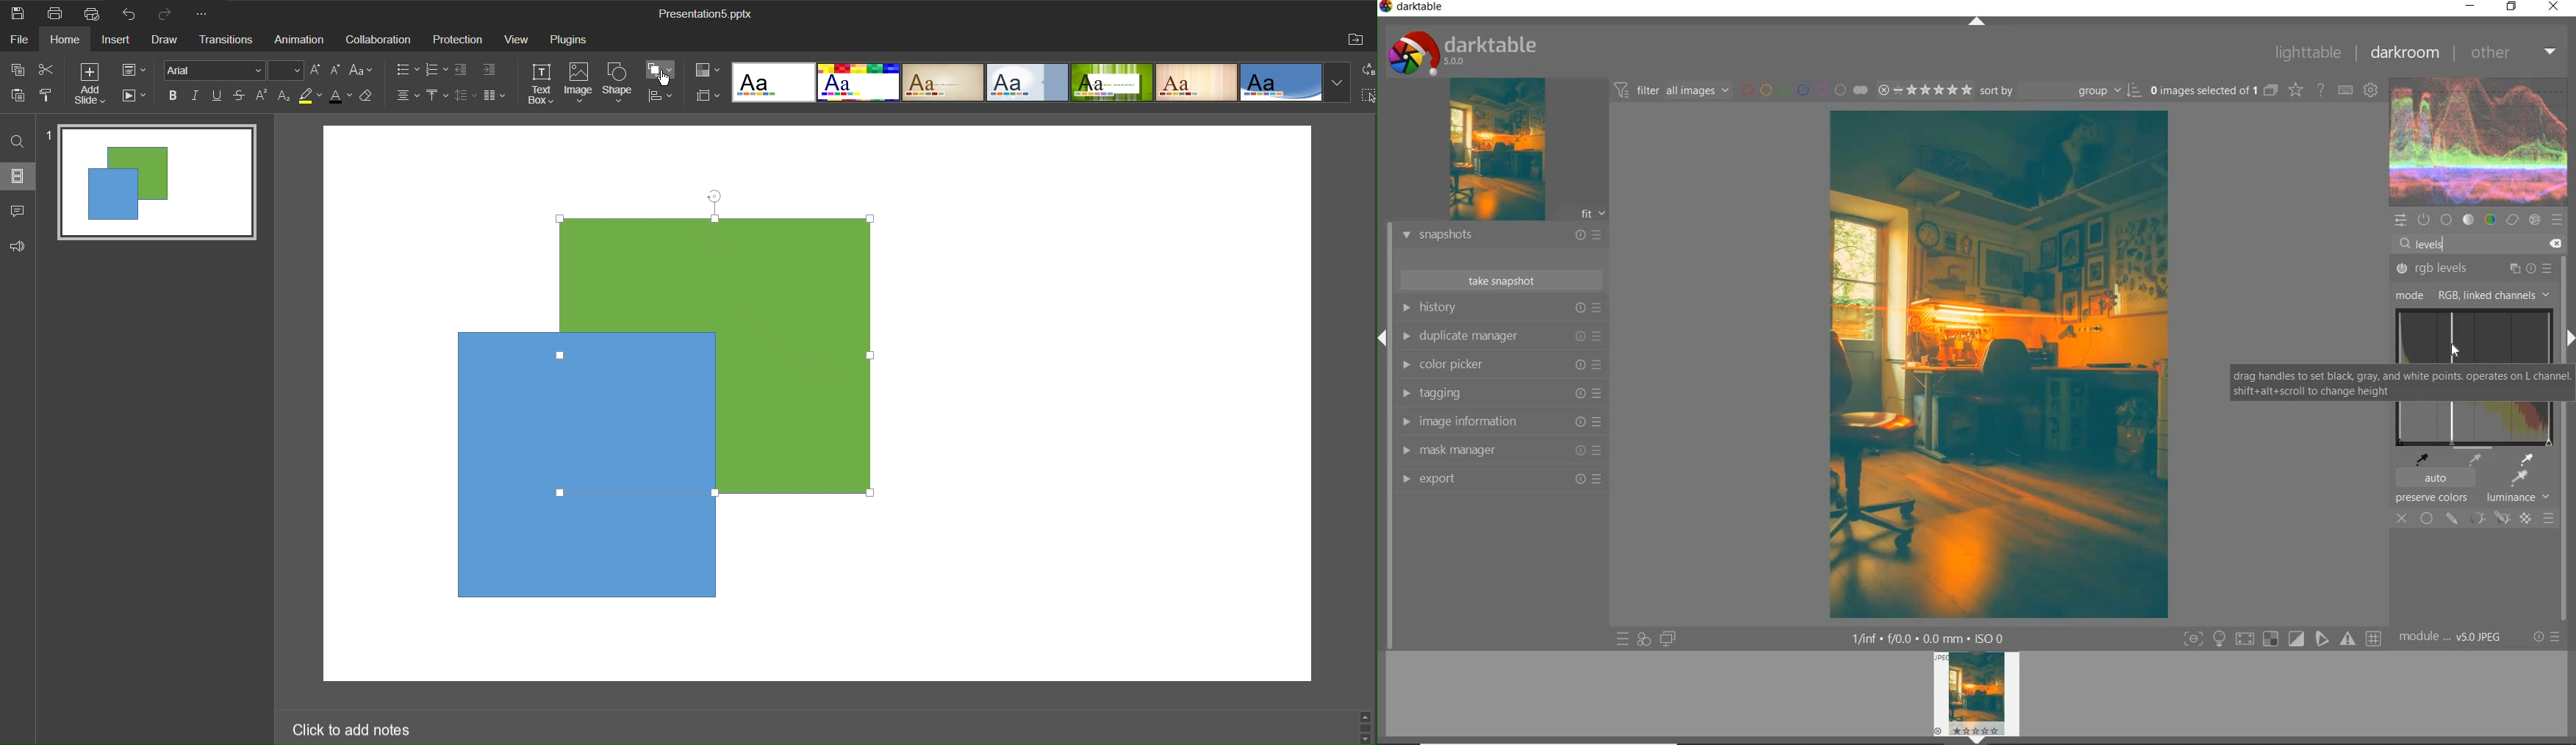 The image size is (2576, 756). I want to click on Text Box, so click(538, 83).